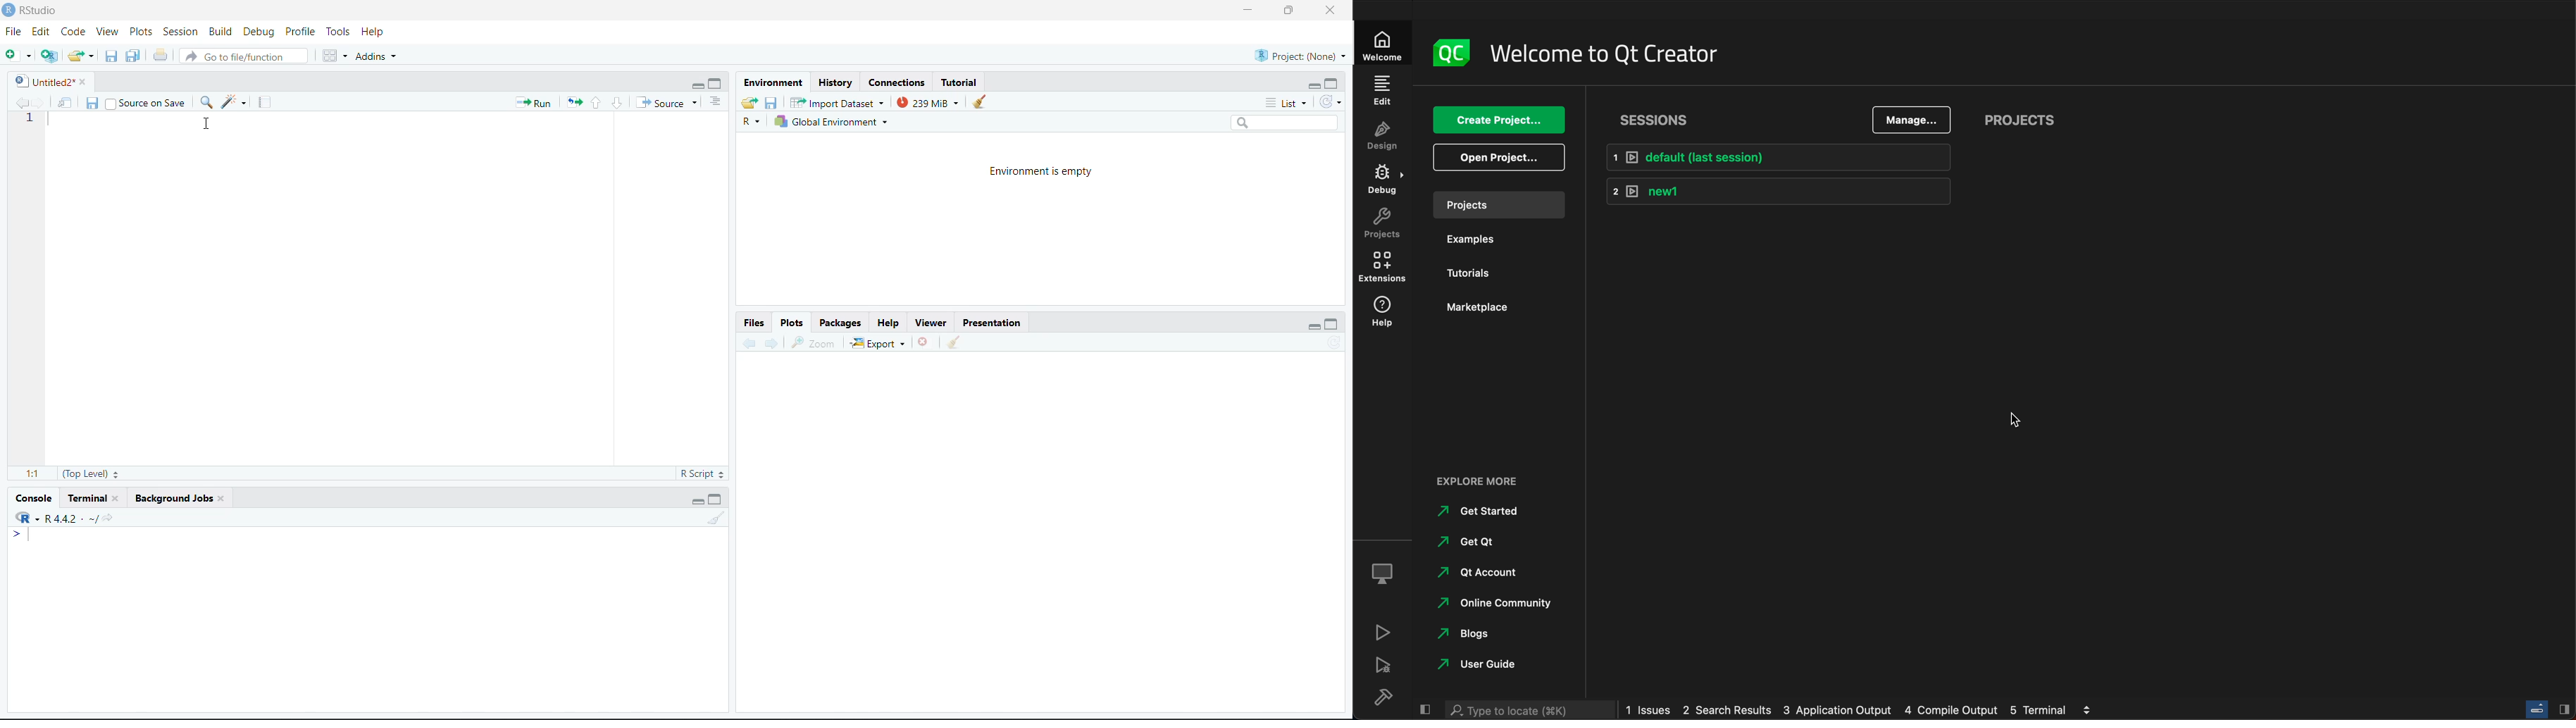 This screenshot has height=728, width=2576. Describe the element at coordinates (668, 103) in the screenshot. I see `Source the contents of the active document` at that location.